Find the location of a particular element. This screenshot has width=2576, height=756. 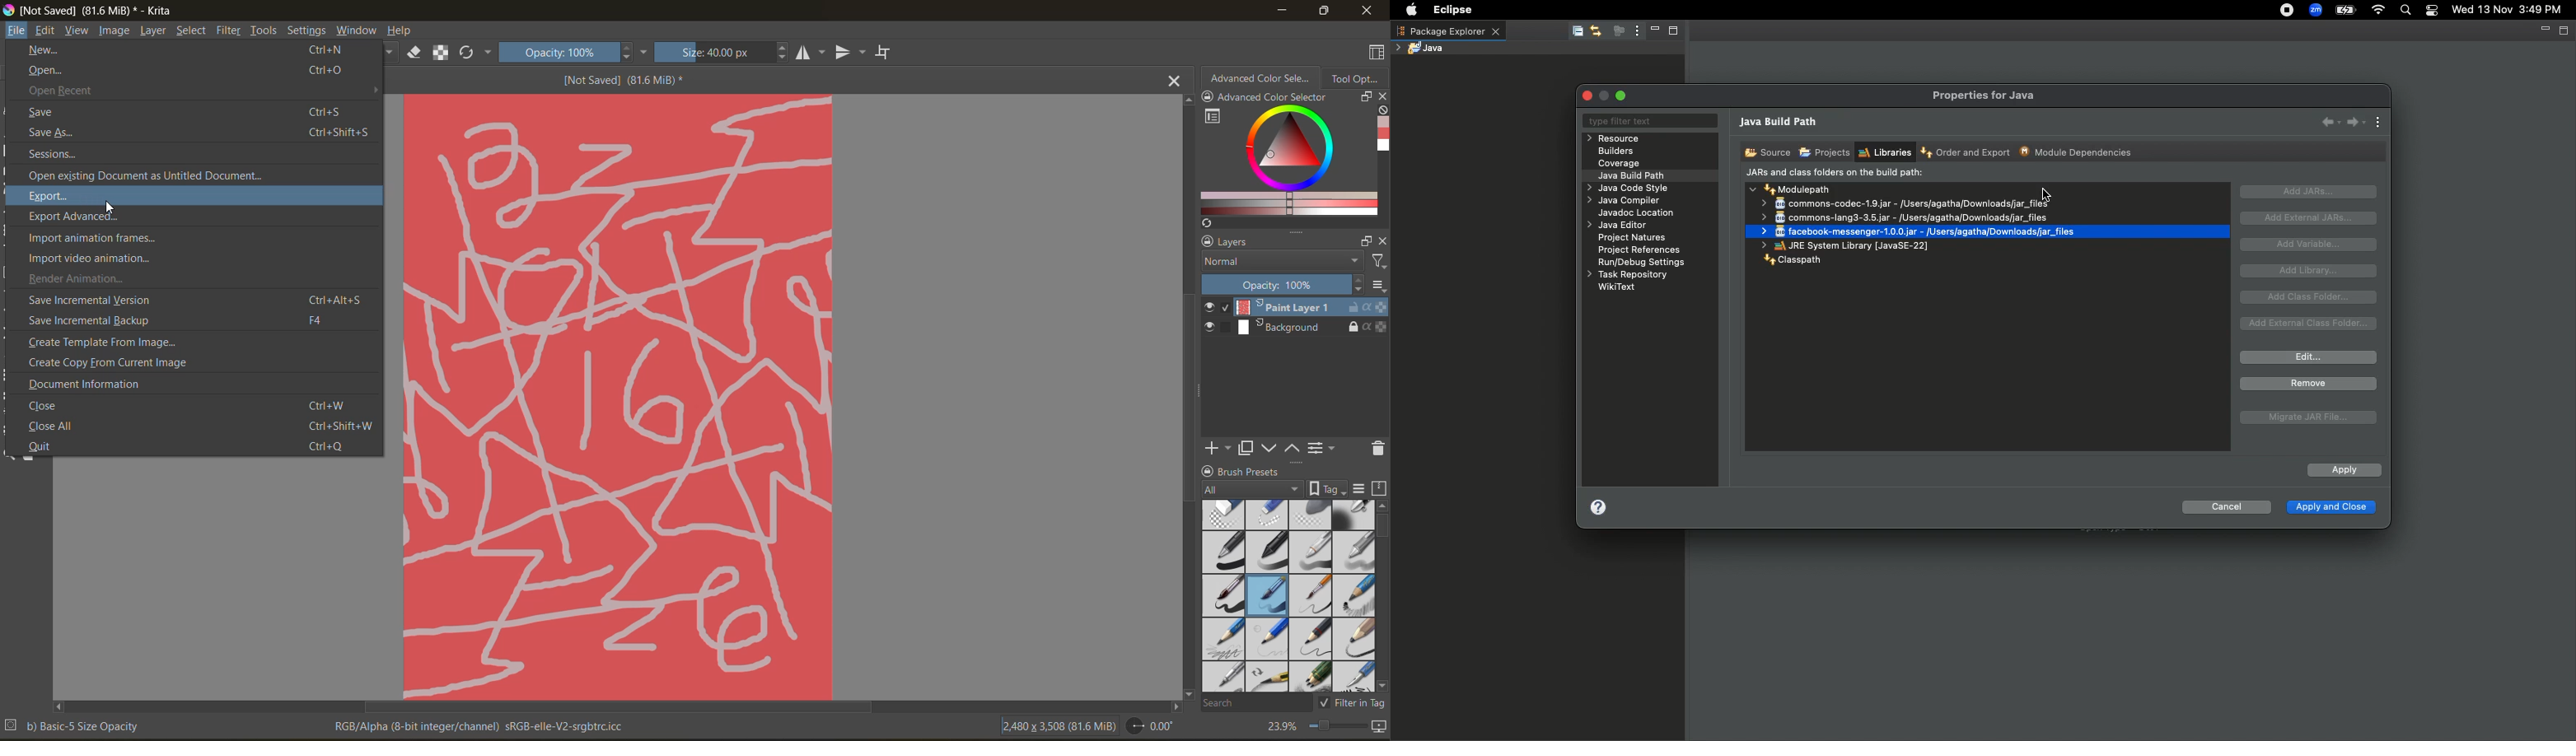

size is located at coordinates (721, 52).